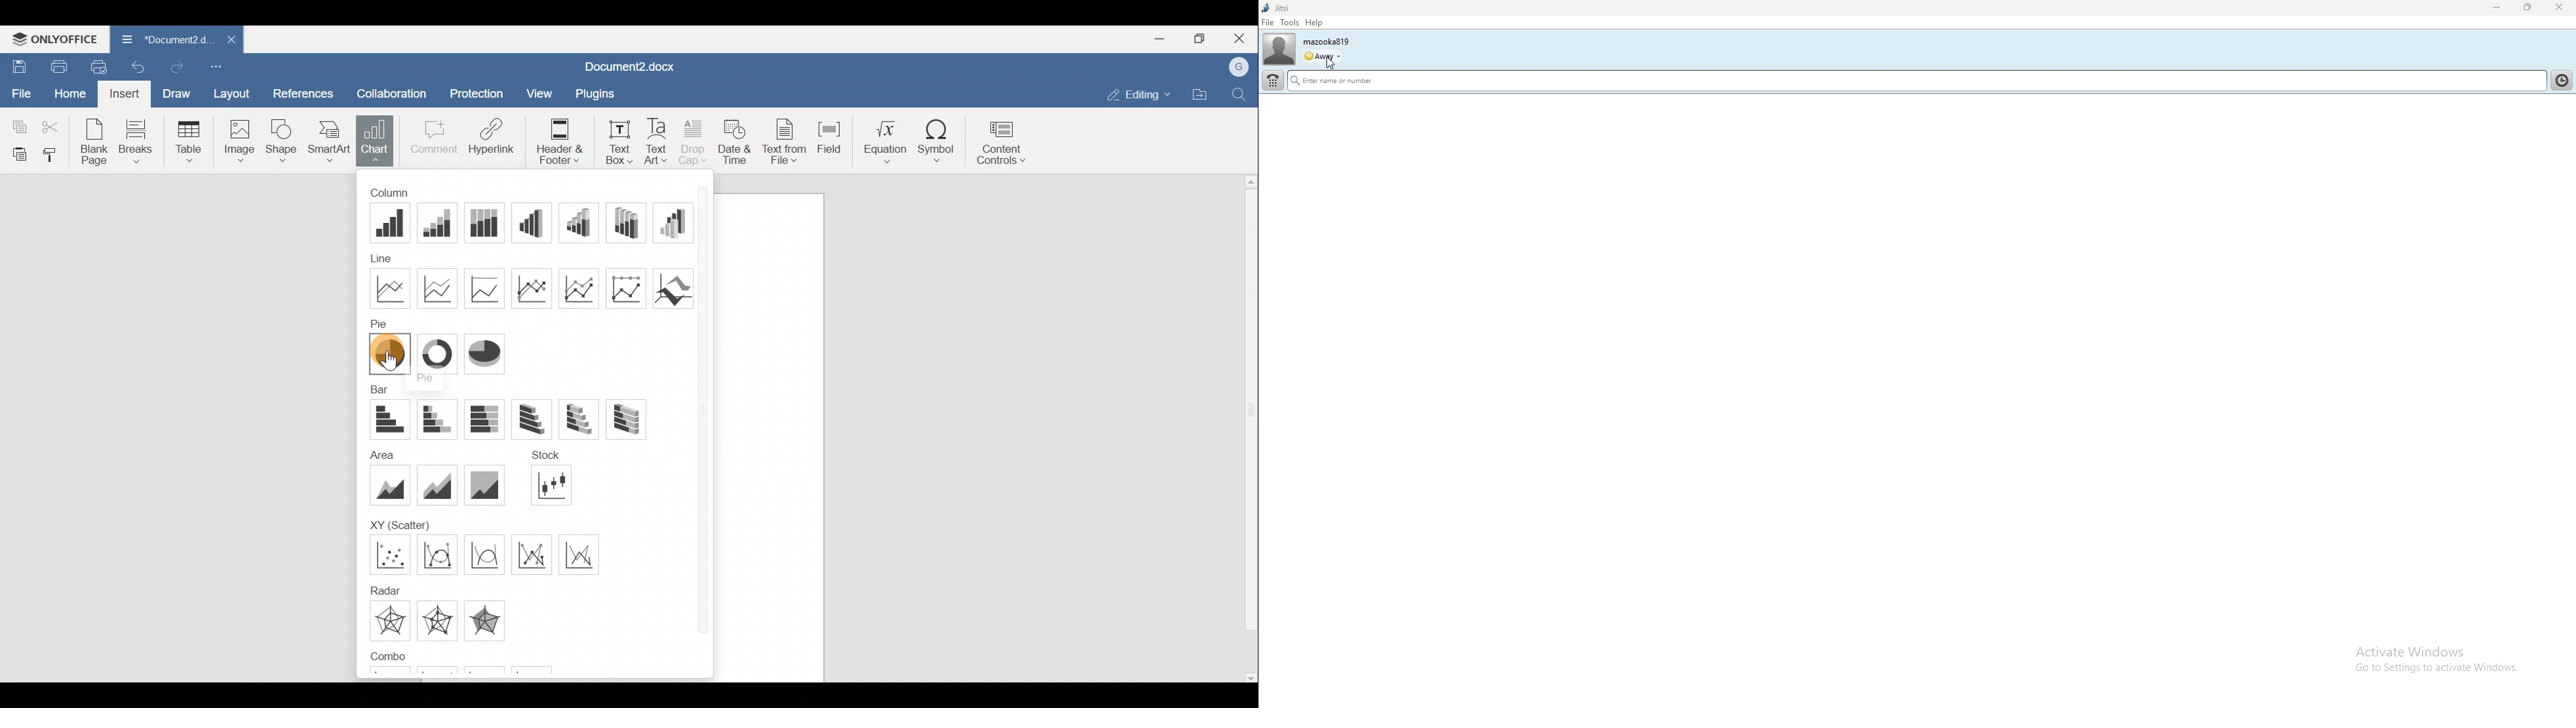  What do you see at coordinates (178, 95) in the screenshot?
I see `Draw` at bounding box center [178, 95].